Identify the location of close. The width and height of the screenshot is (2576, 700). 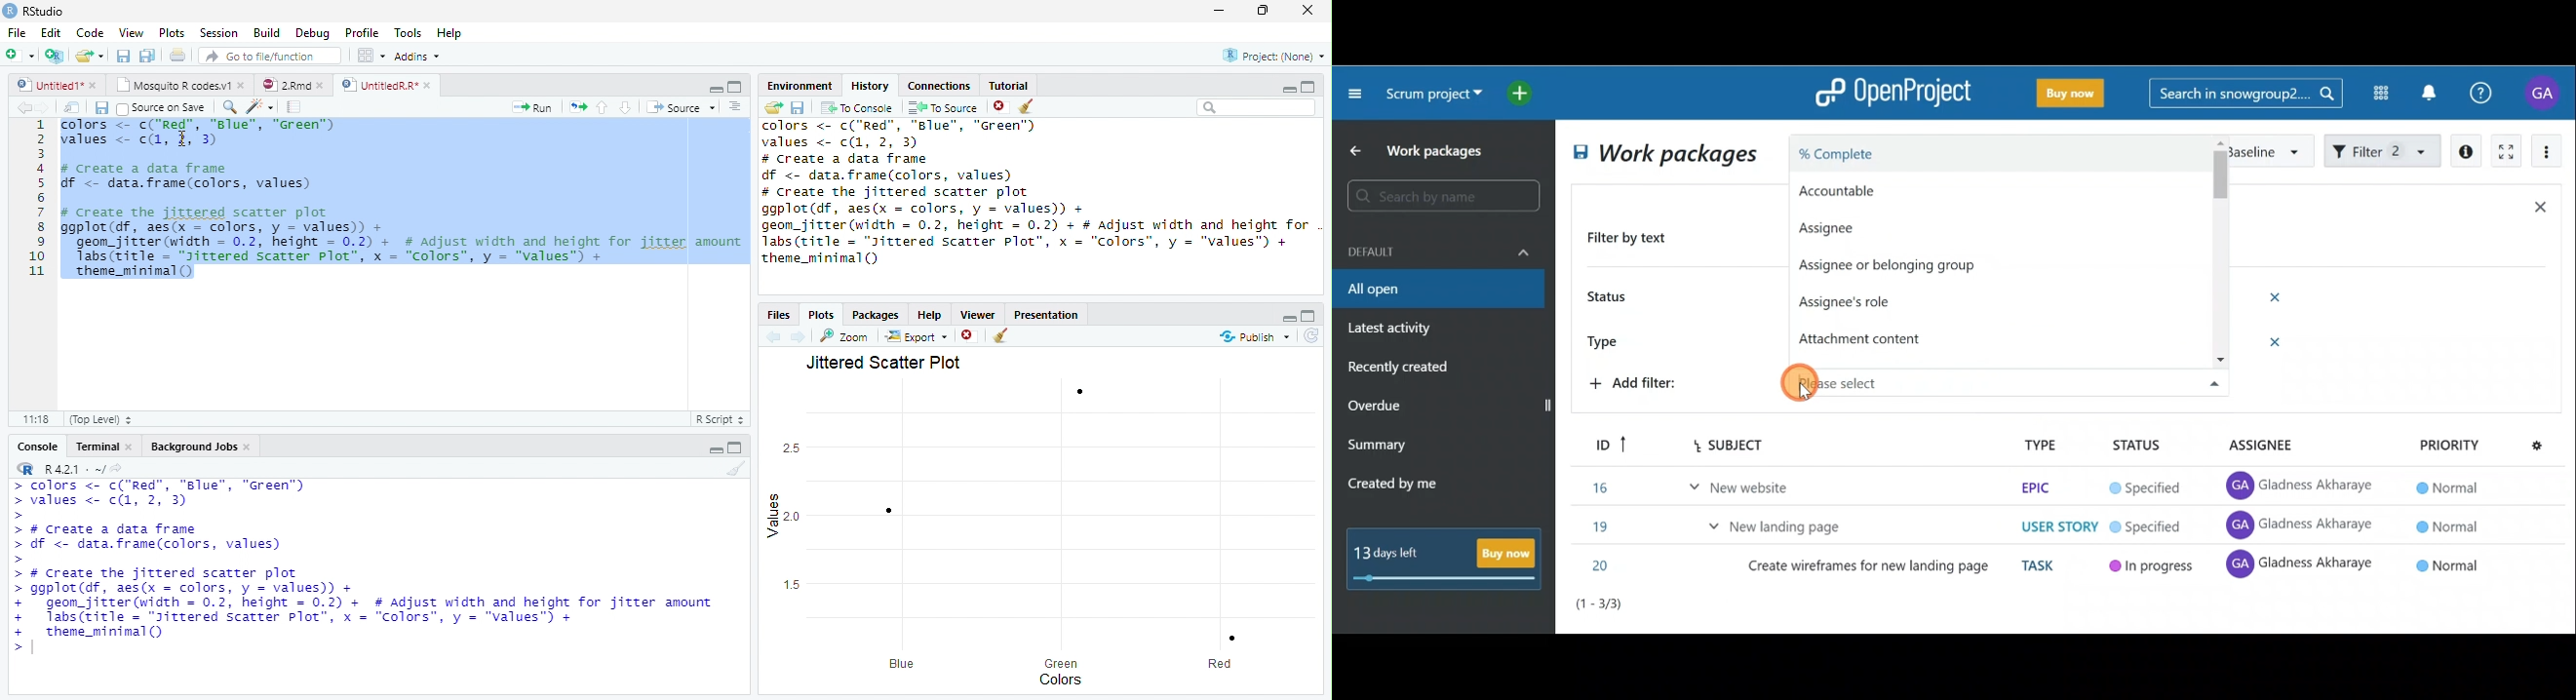
(248, 447).